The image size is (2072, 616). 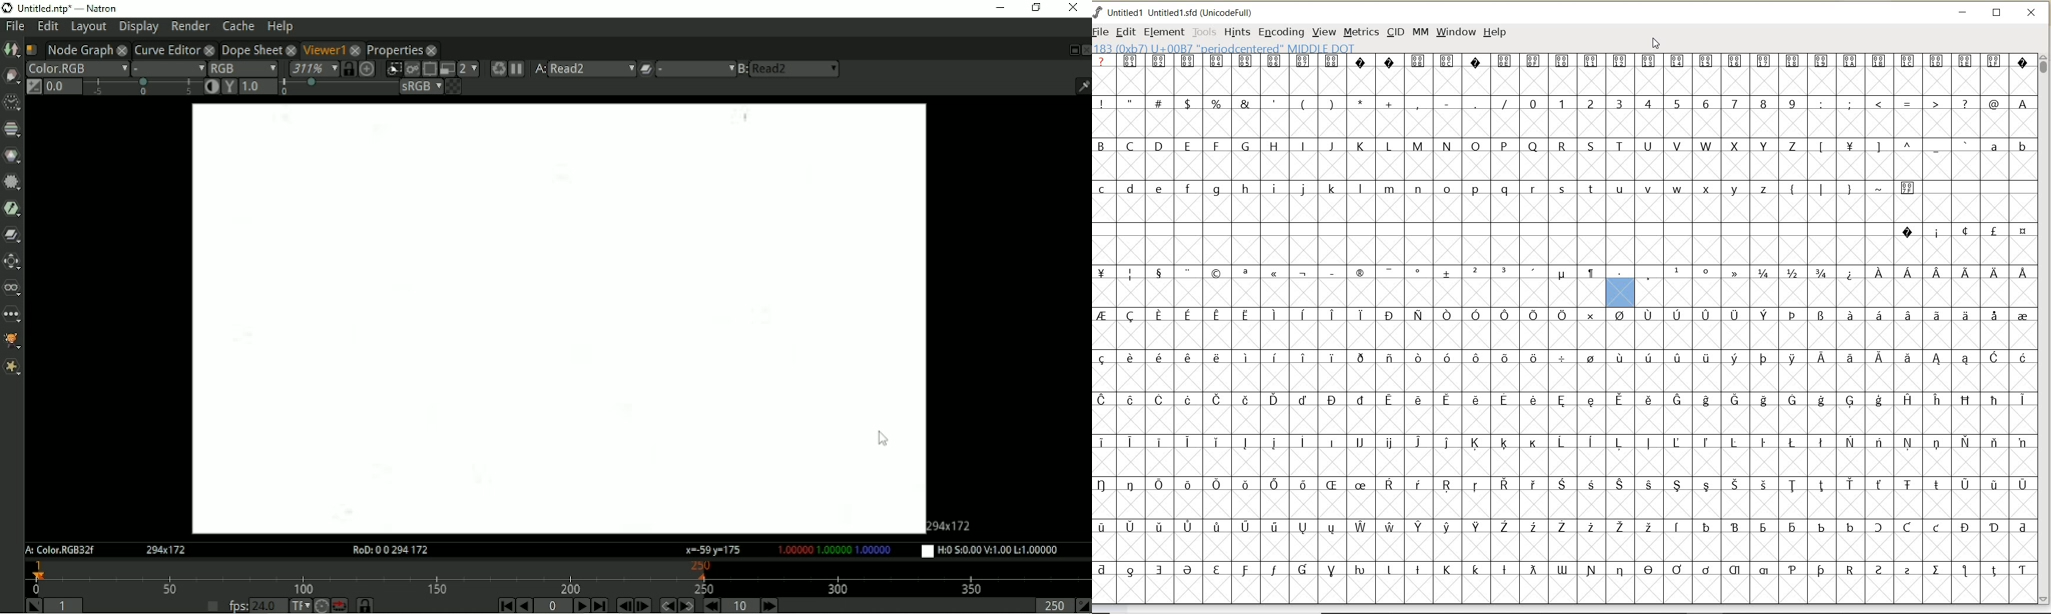 What do you see at coordinates (1998, 15) in the screenshot?
I see `RESTORE` at bounding box center [1998, 15].